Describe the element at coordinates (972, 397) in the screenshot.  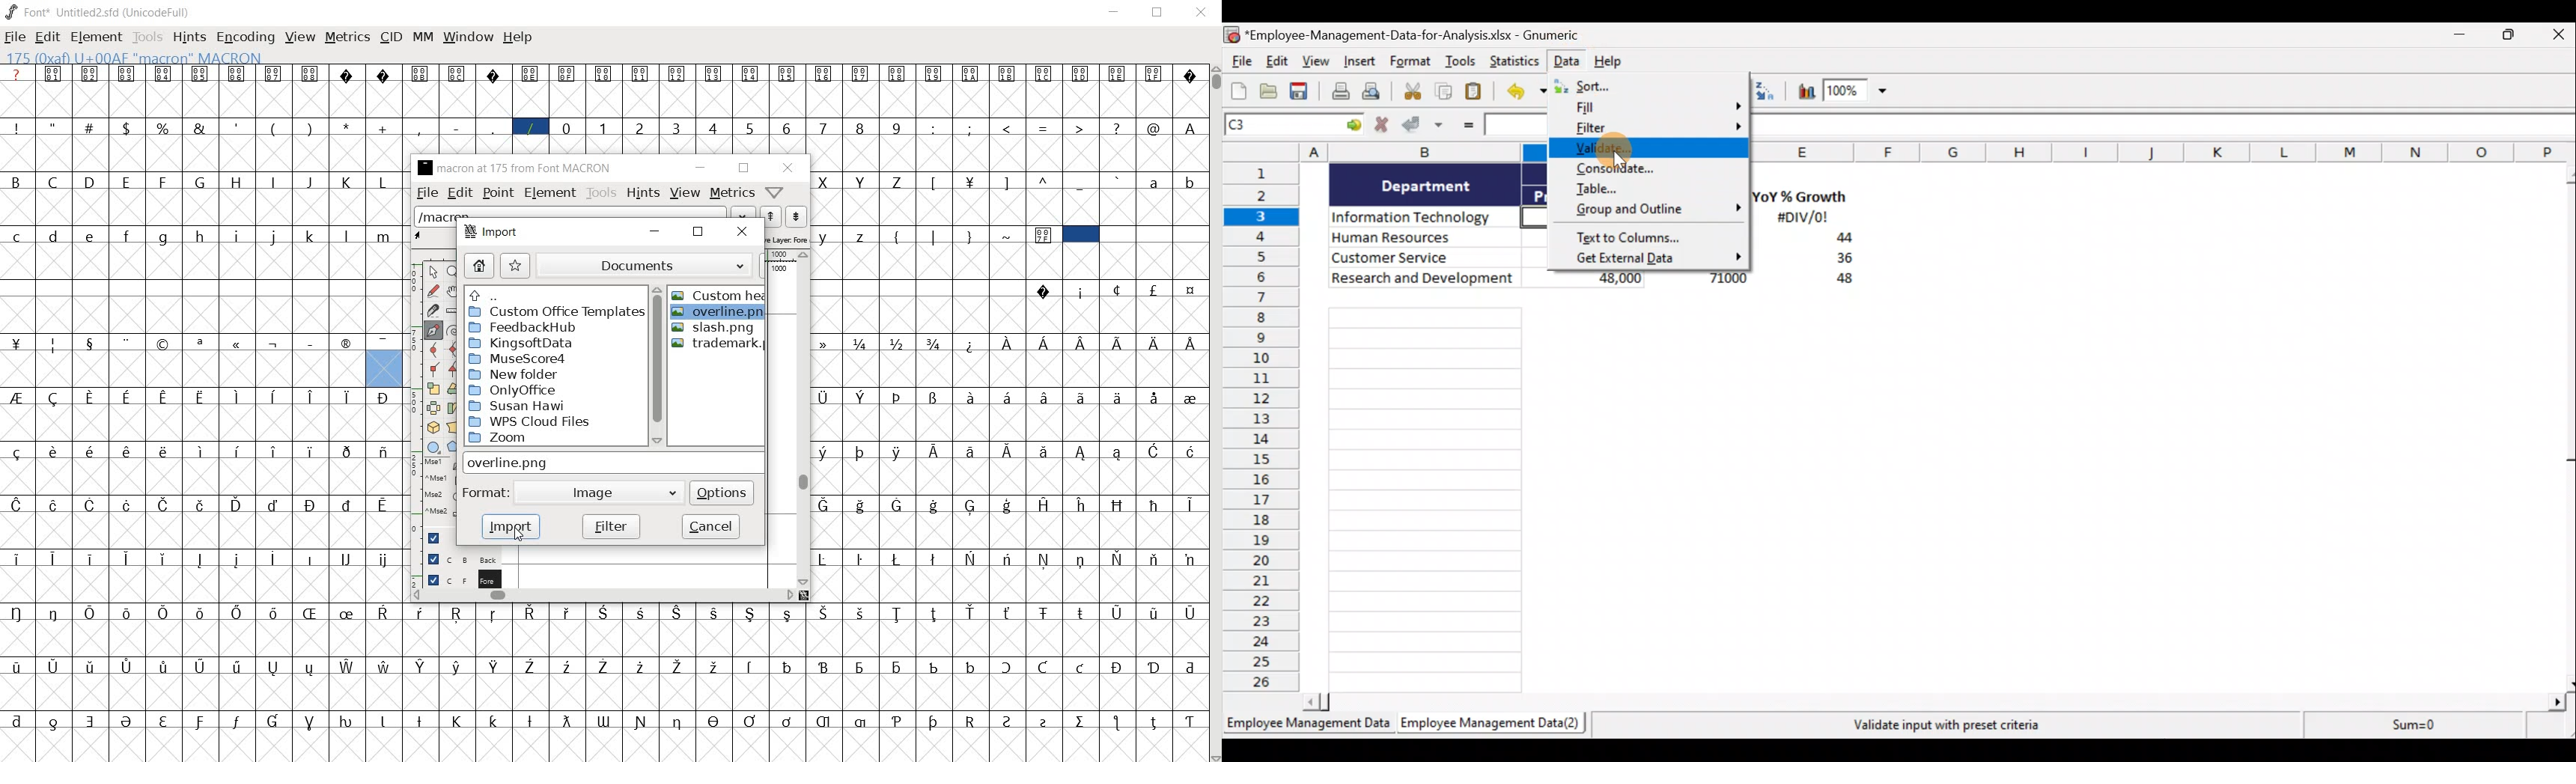
I see `Symbol` at that location.